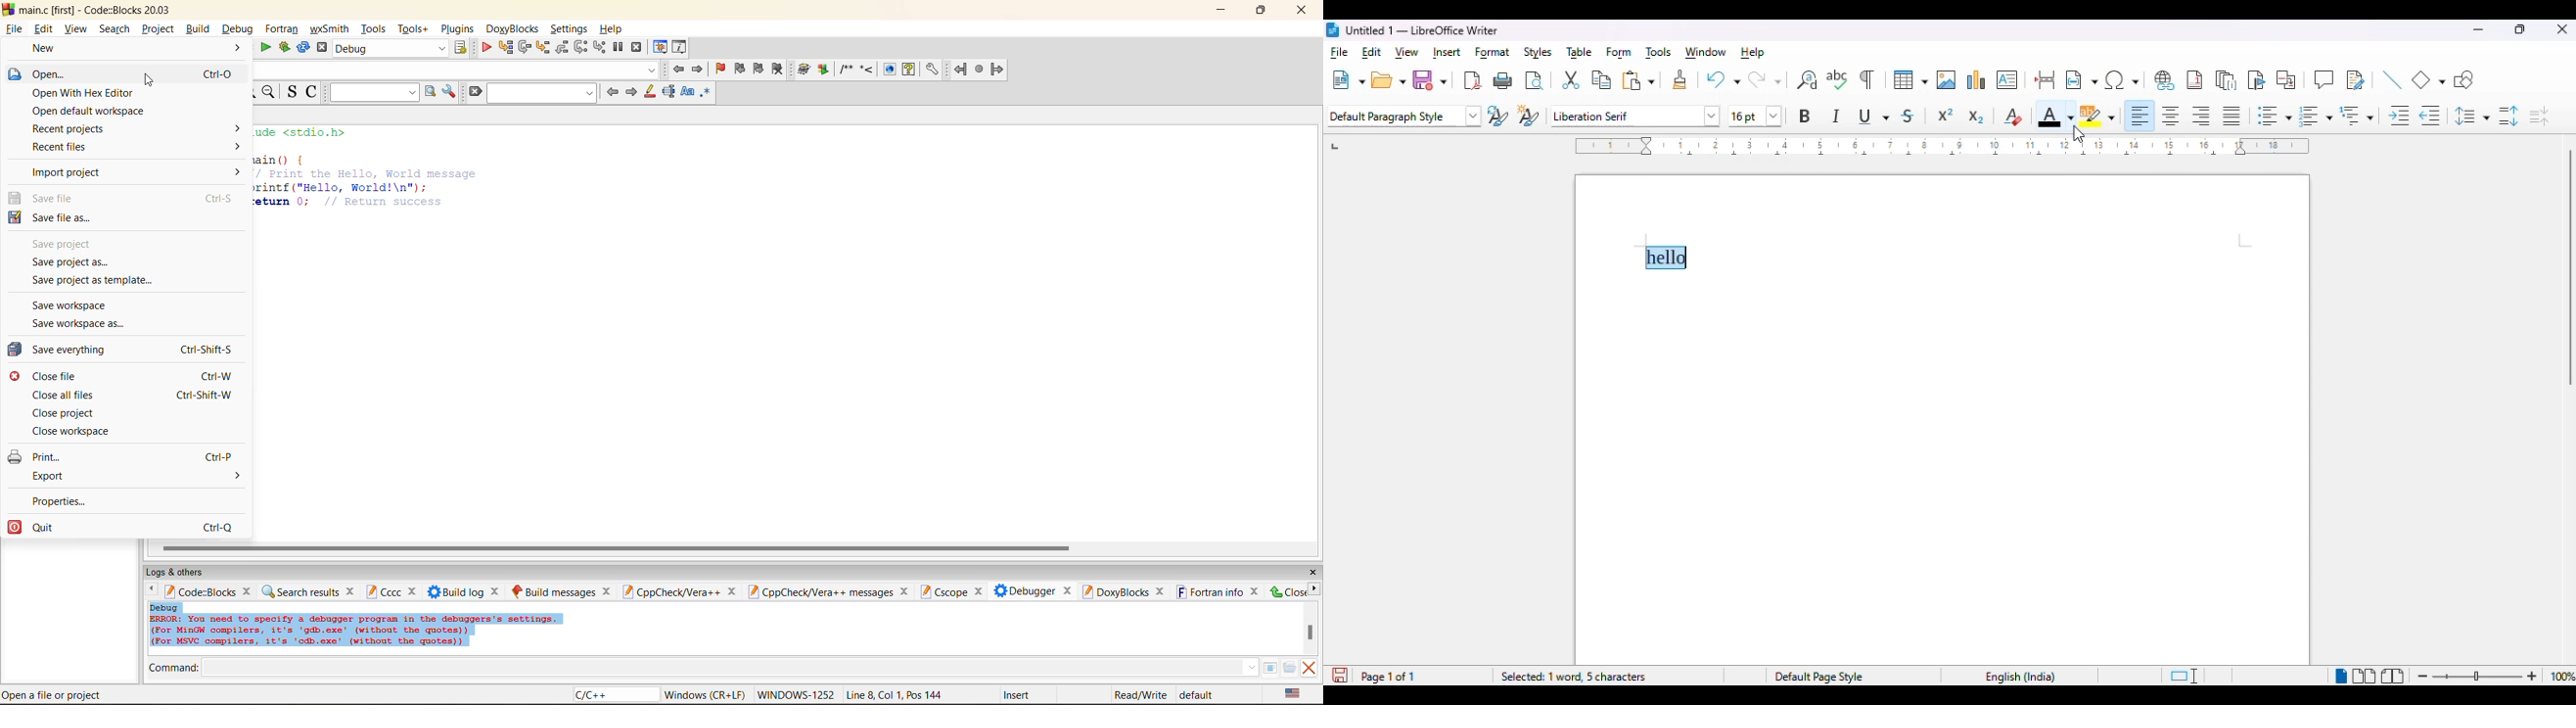  I want to click on app name and file name, so click(98, 9).